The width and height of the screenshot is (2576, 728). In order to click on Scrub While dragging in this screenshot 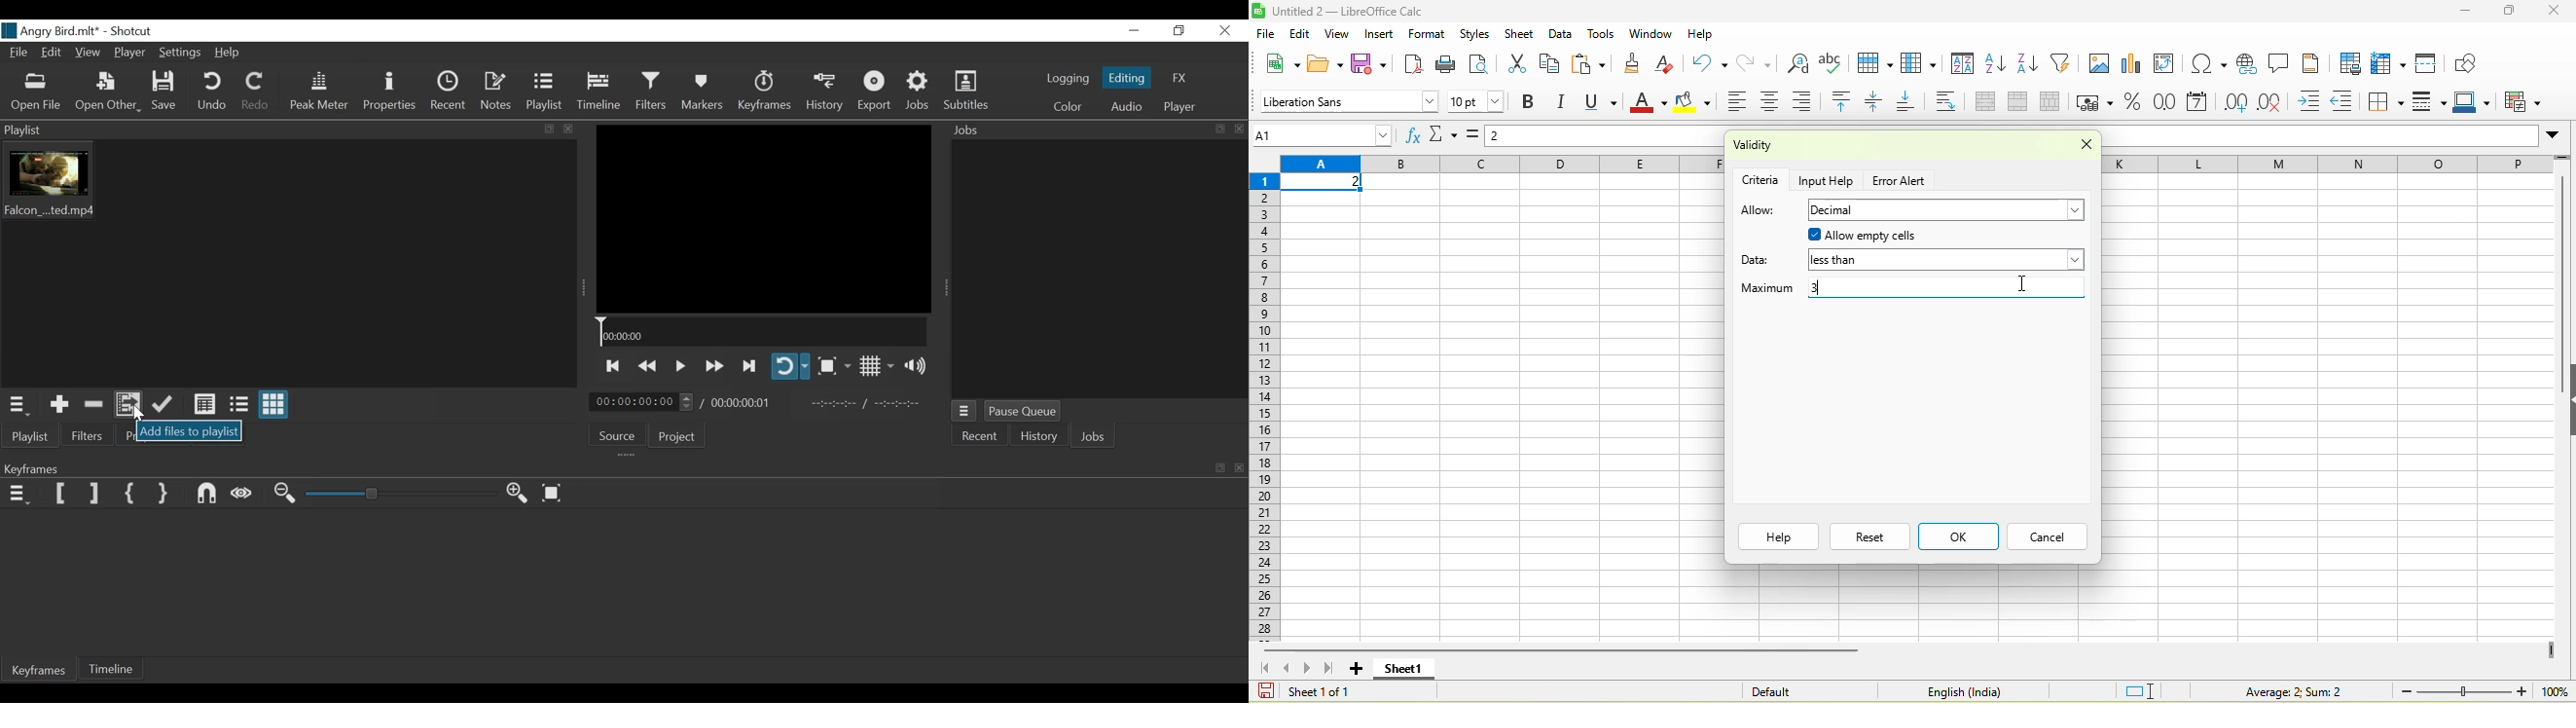, I will do `click(243, 494)`.